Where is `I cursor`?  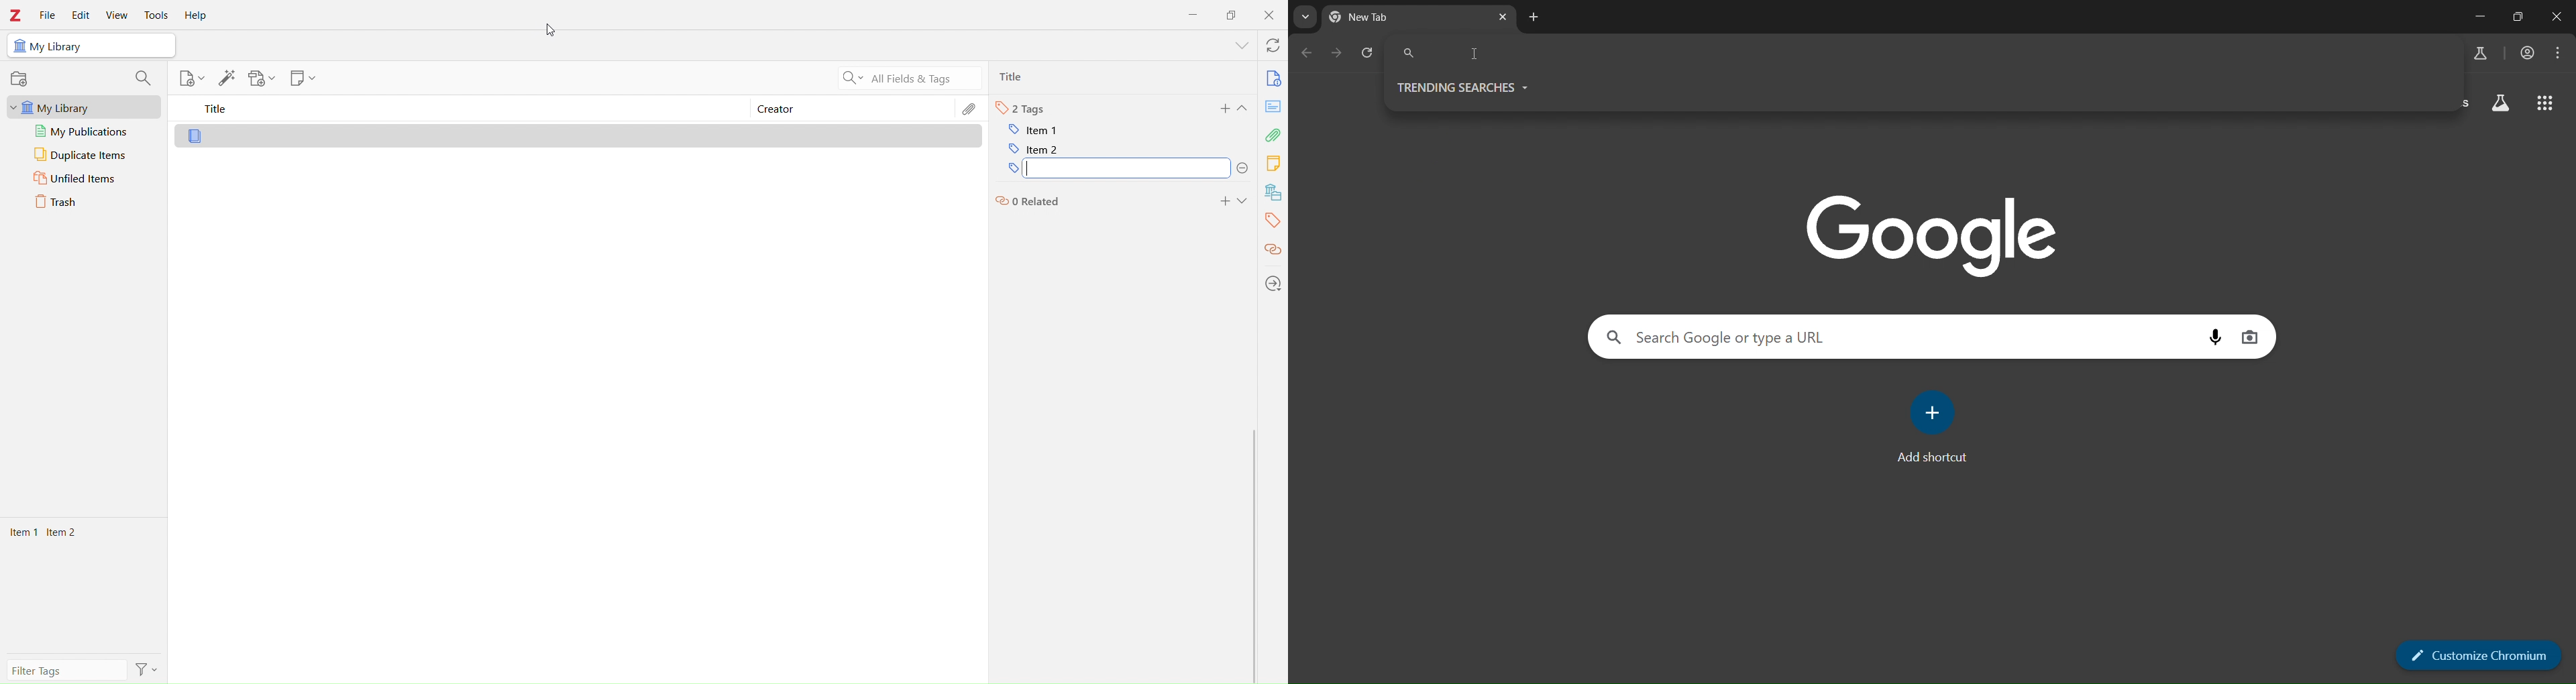
I cursor is located at coordinates (1204, 130).